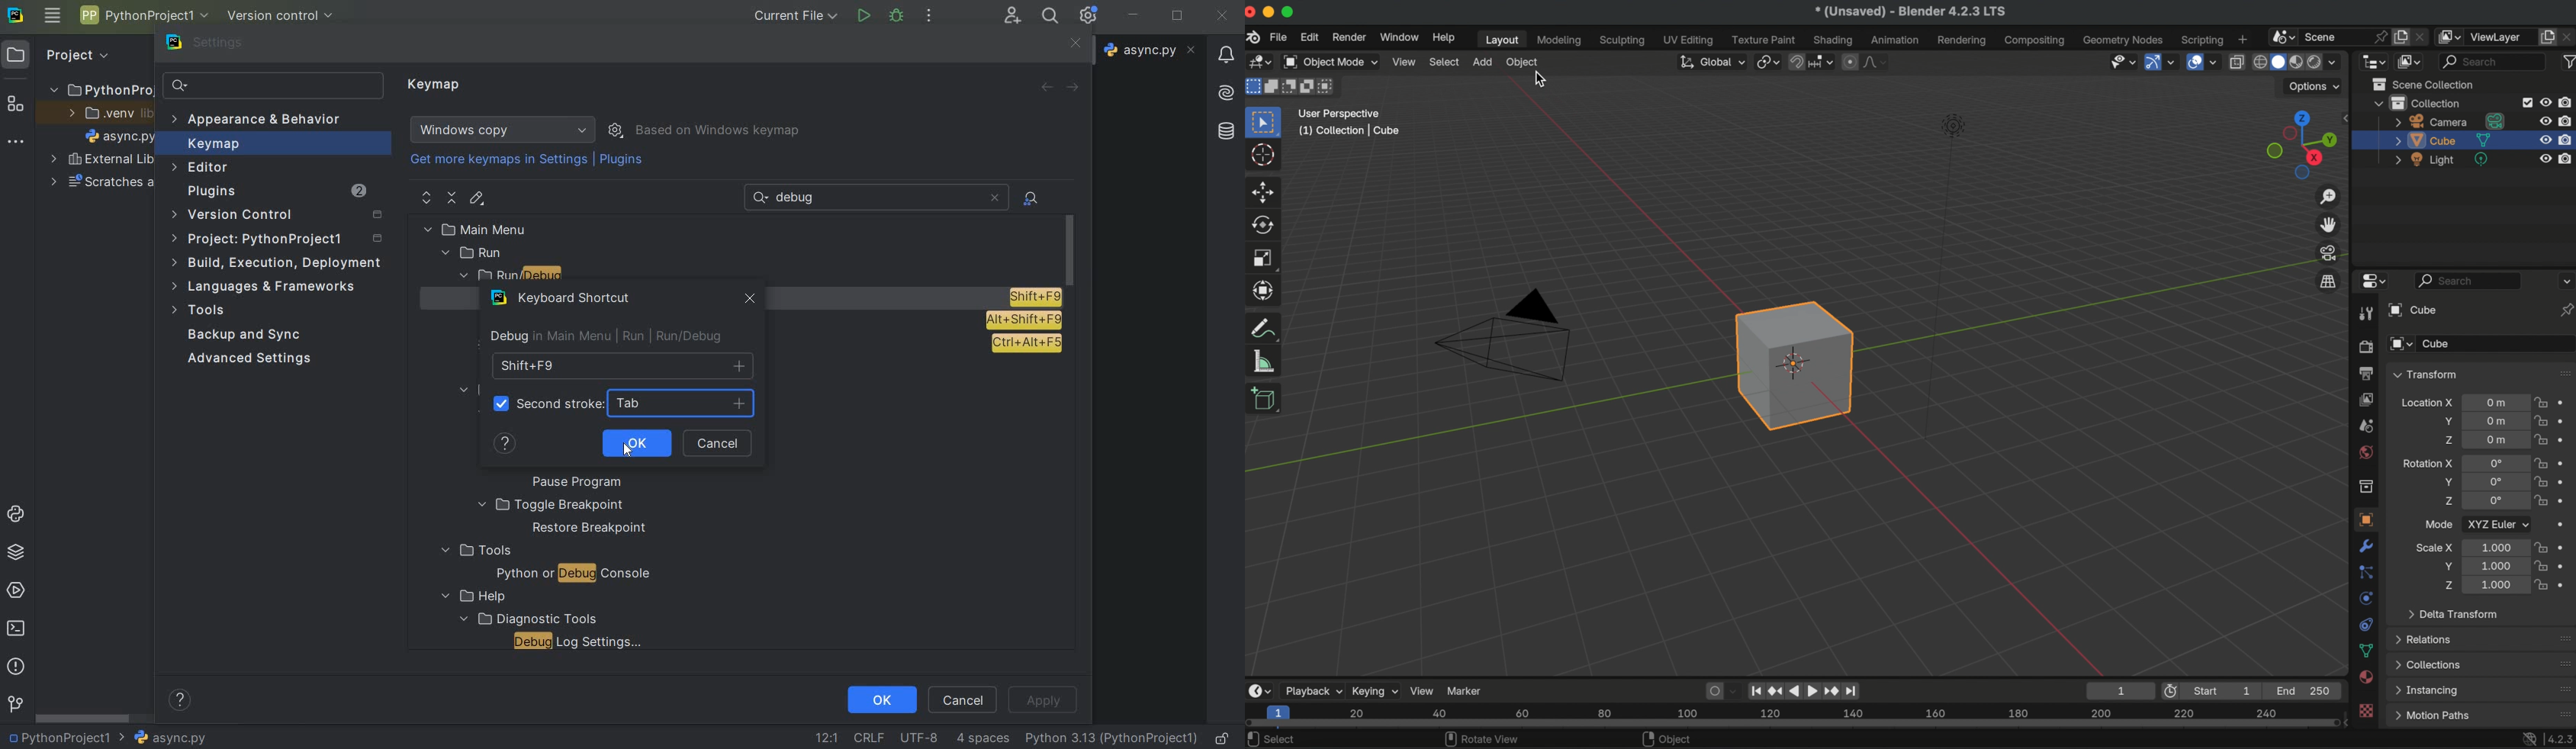 The height and width of the screenshot is (756, 2576). Describe the element at coordinates (52, 15) in the screenshot. I see `main menu` at that location.